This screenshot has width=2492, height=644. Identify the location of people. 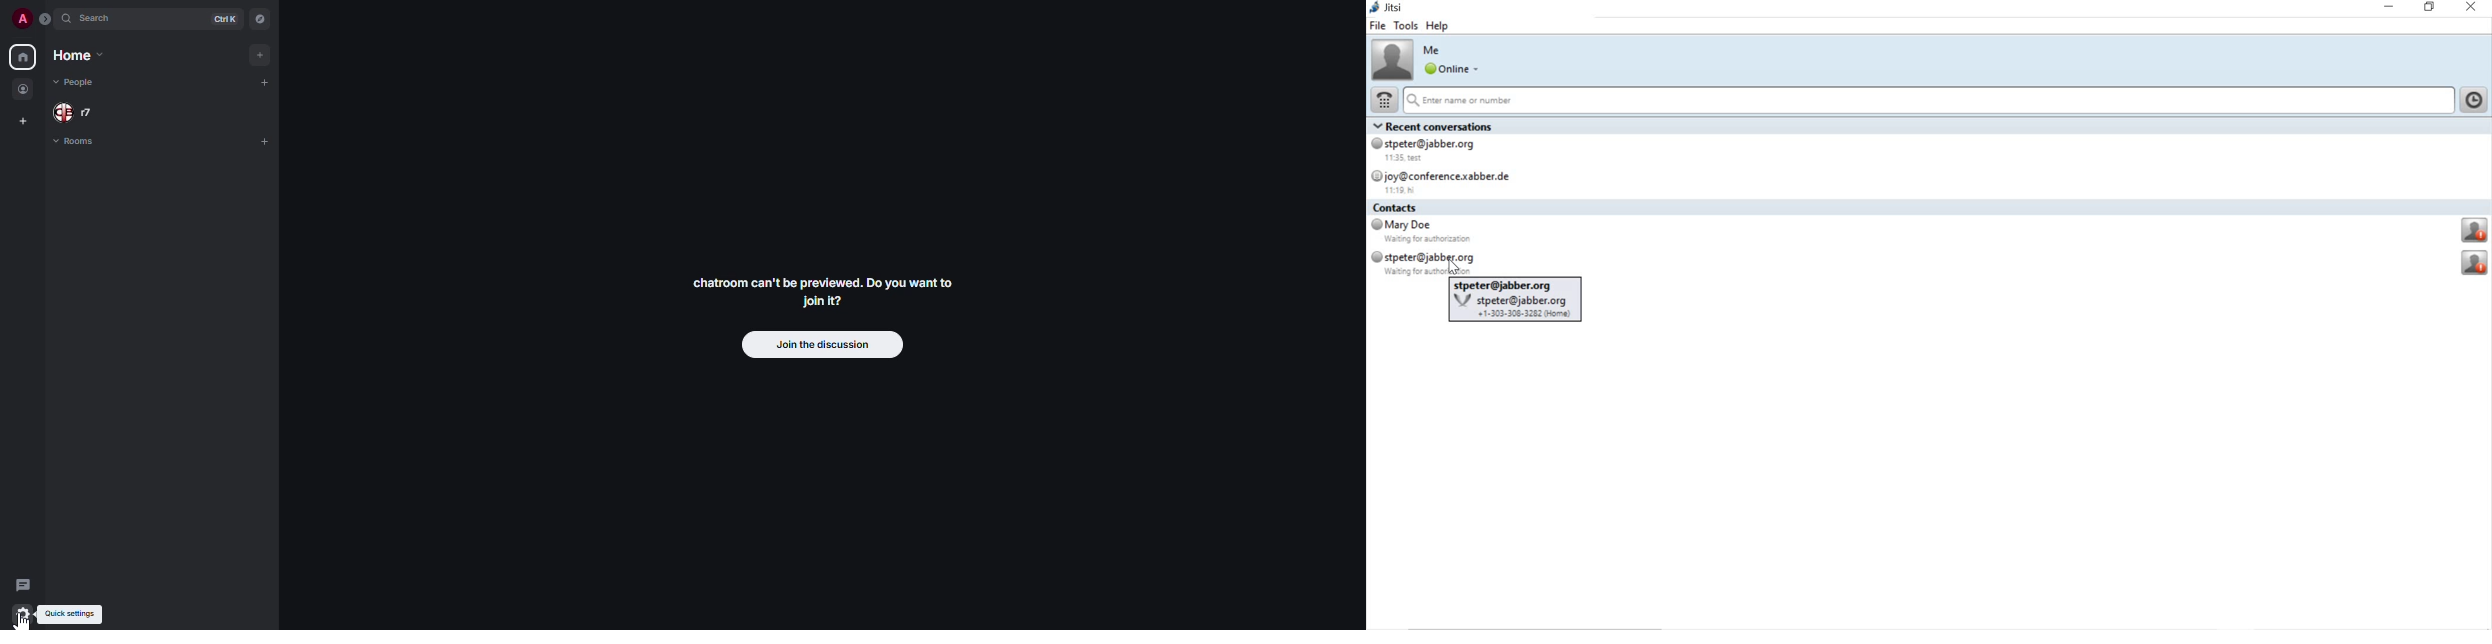
(24, 90).